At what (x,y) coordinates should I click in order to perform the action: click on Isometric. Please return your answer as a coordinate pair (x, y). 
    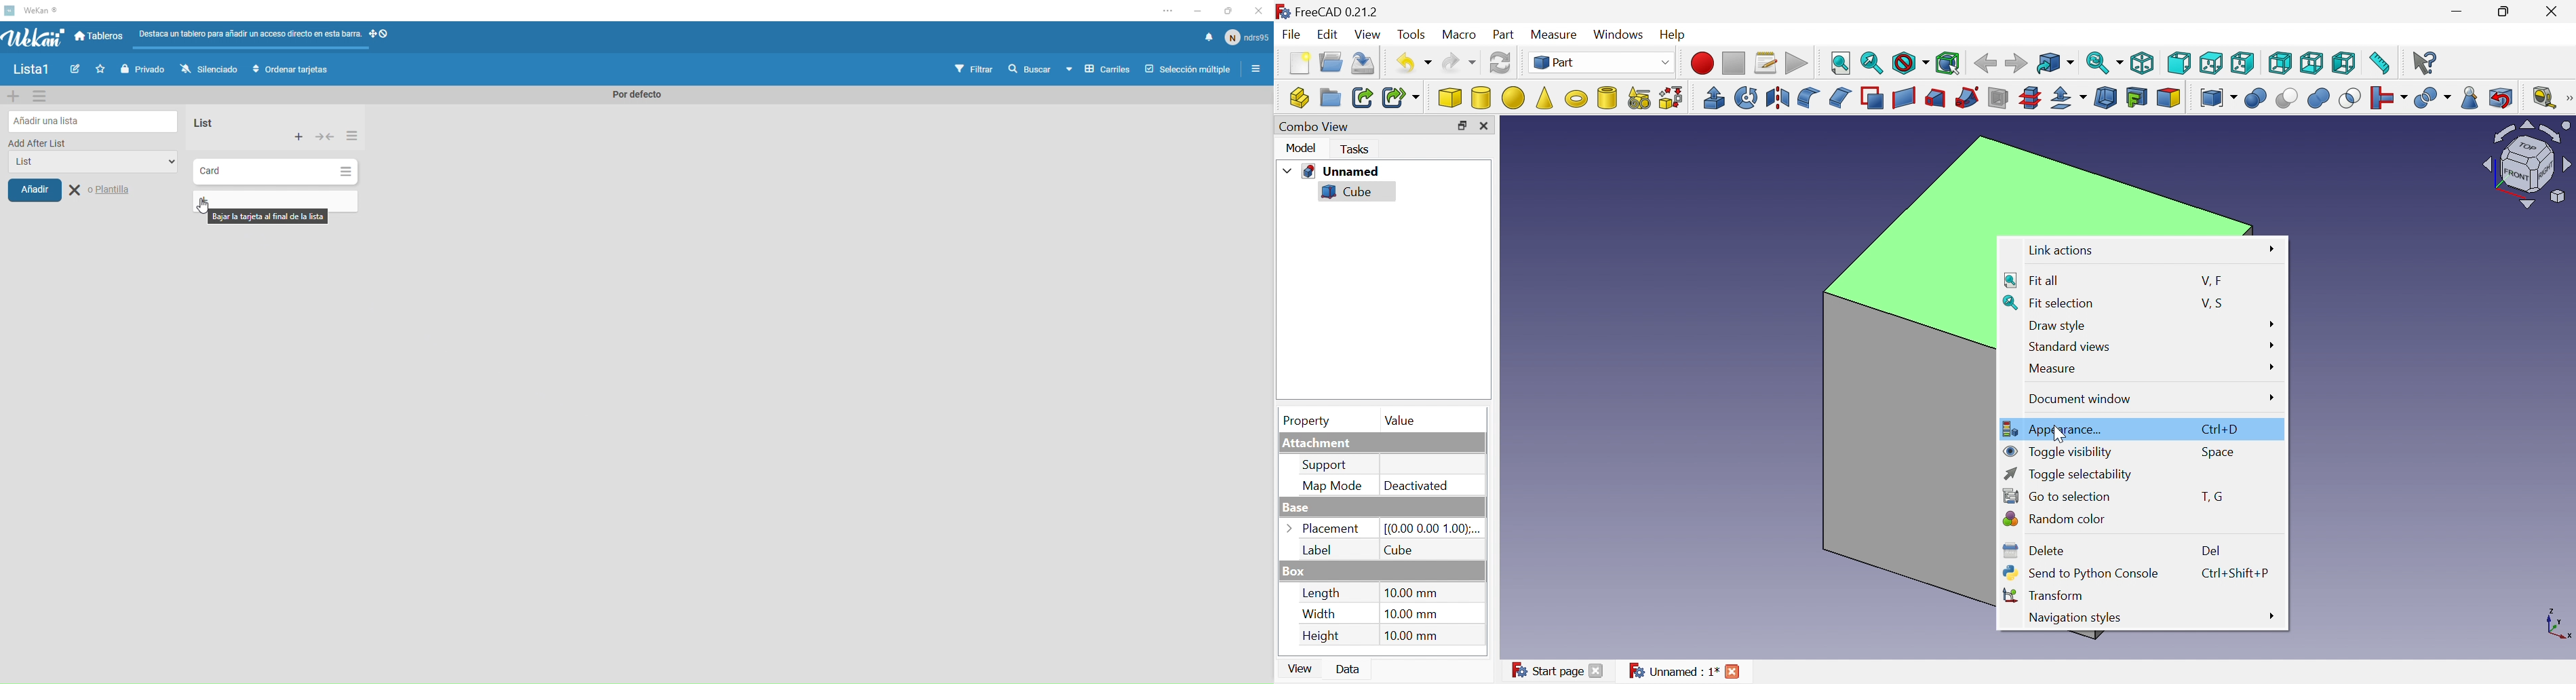
    Looking at the image, I should click on (2141, 62).